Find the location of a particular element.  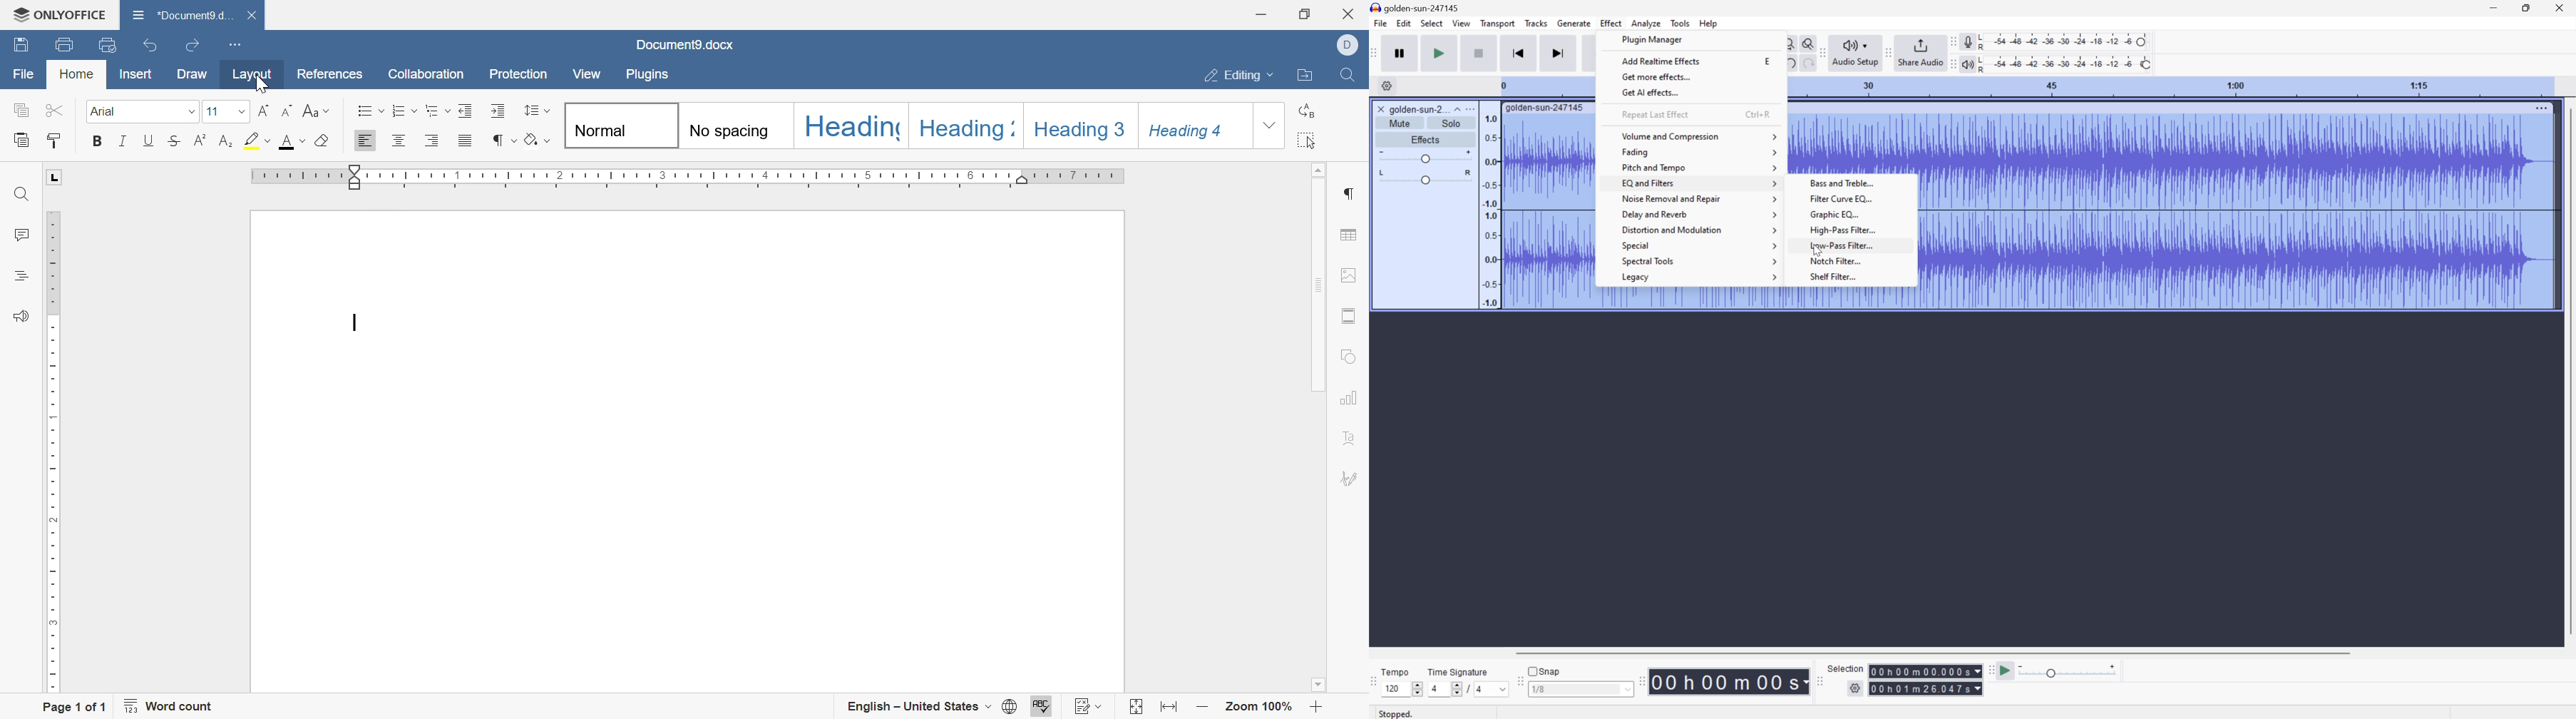

Frequencies is located at coordinates (1491, 210).